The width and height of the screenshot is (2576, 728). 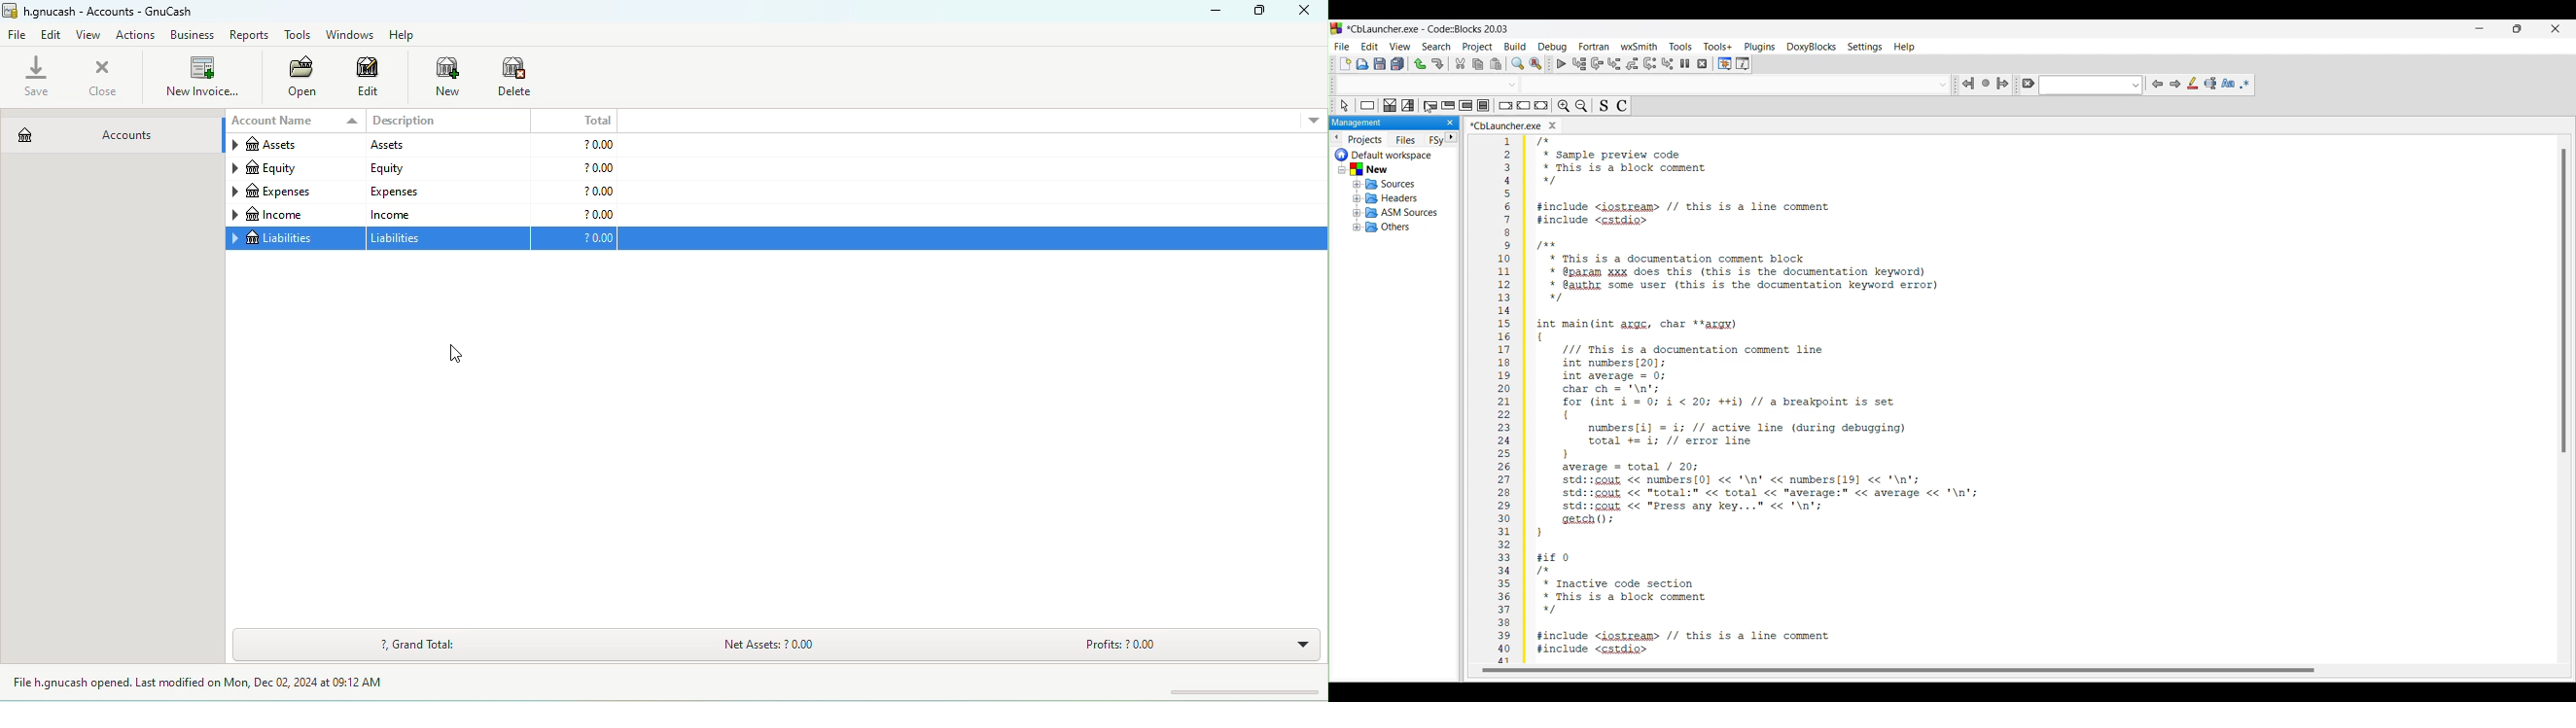 I want to click on Instruction, so click(x=1367, y=105).